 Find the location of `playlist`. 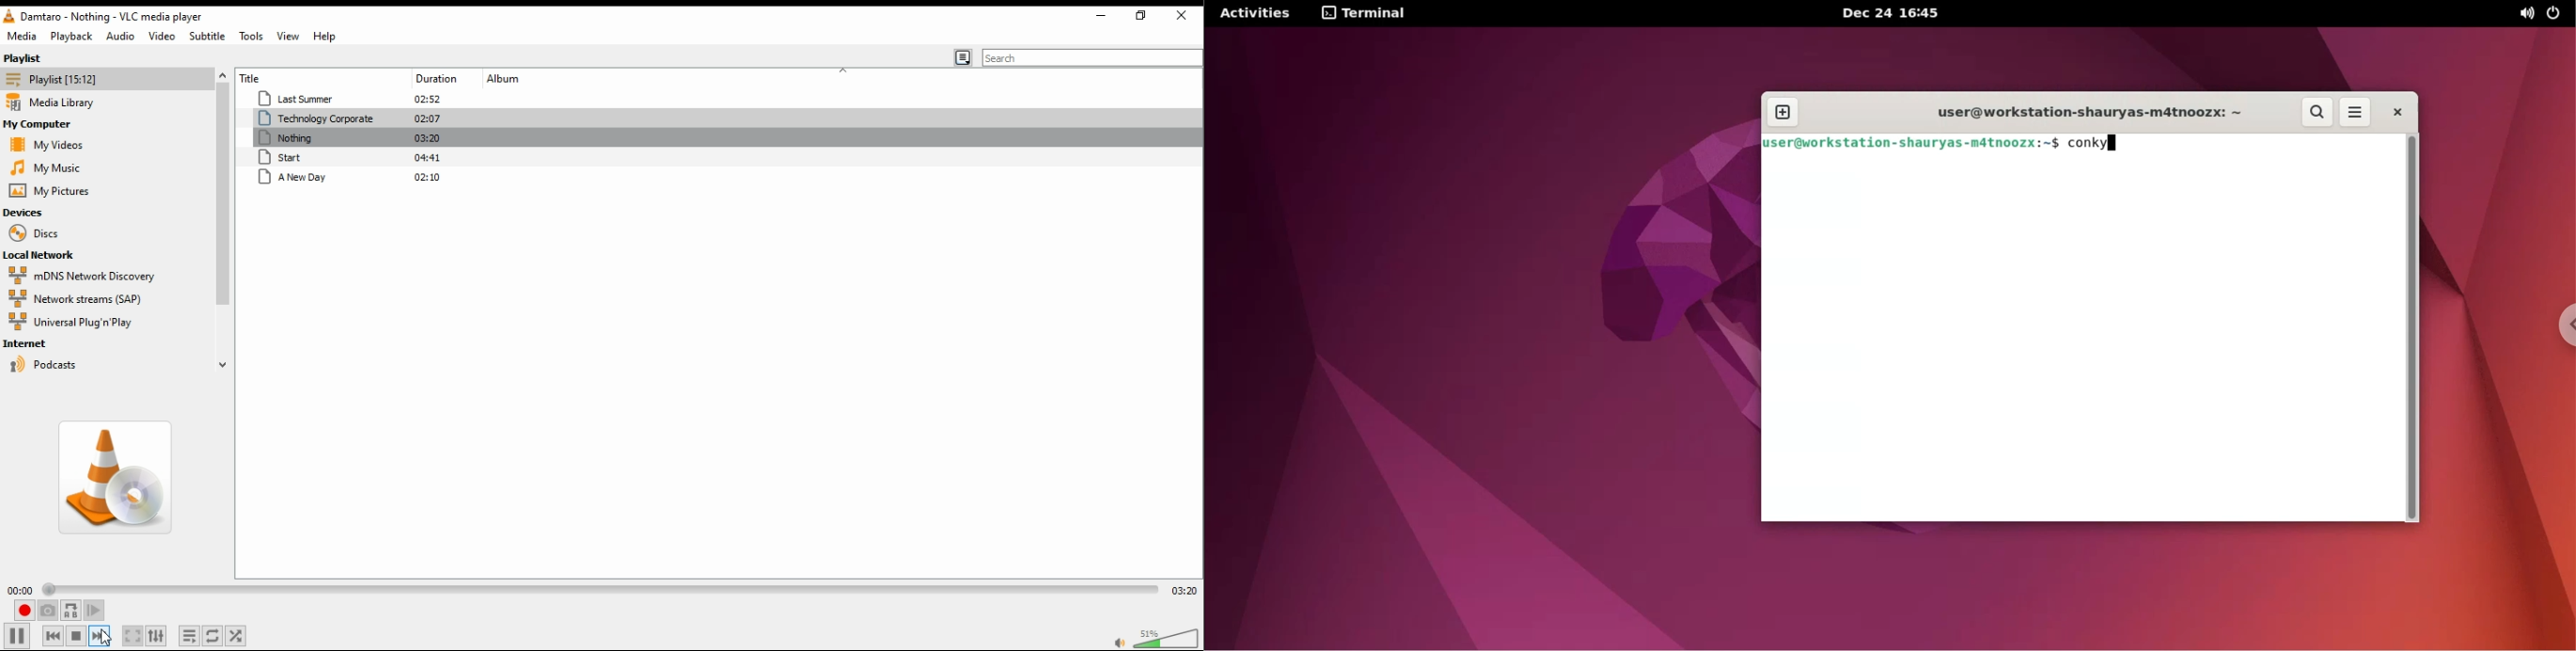

playlist is located at coordinates (51, 81).